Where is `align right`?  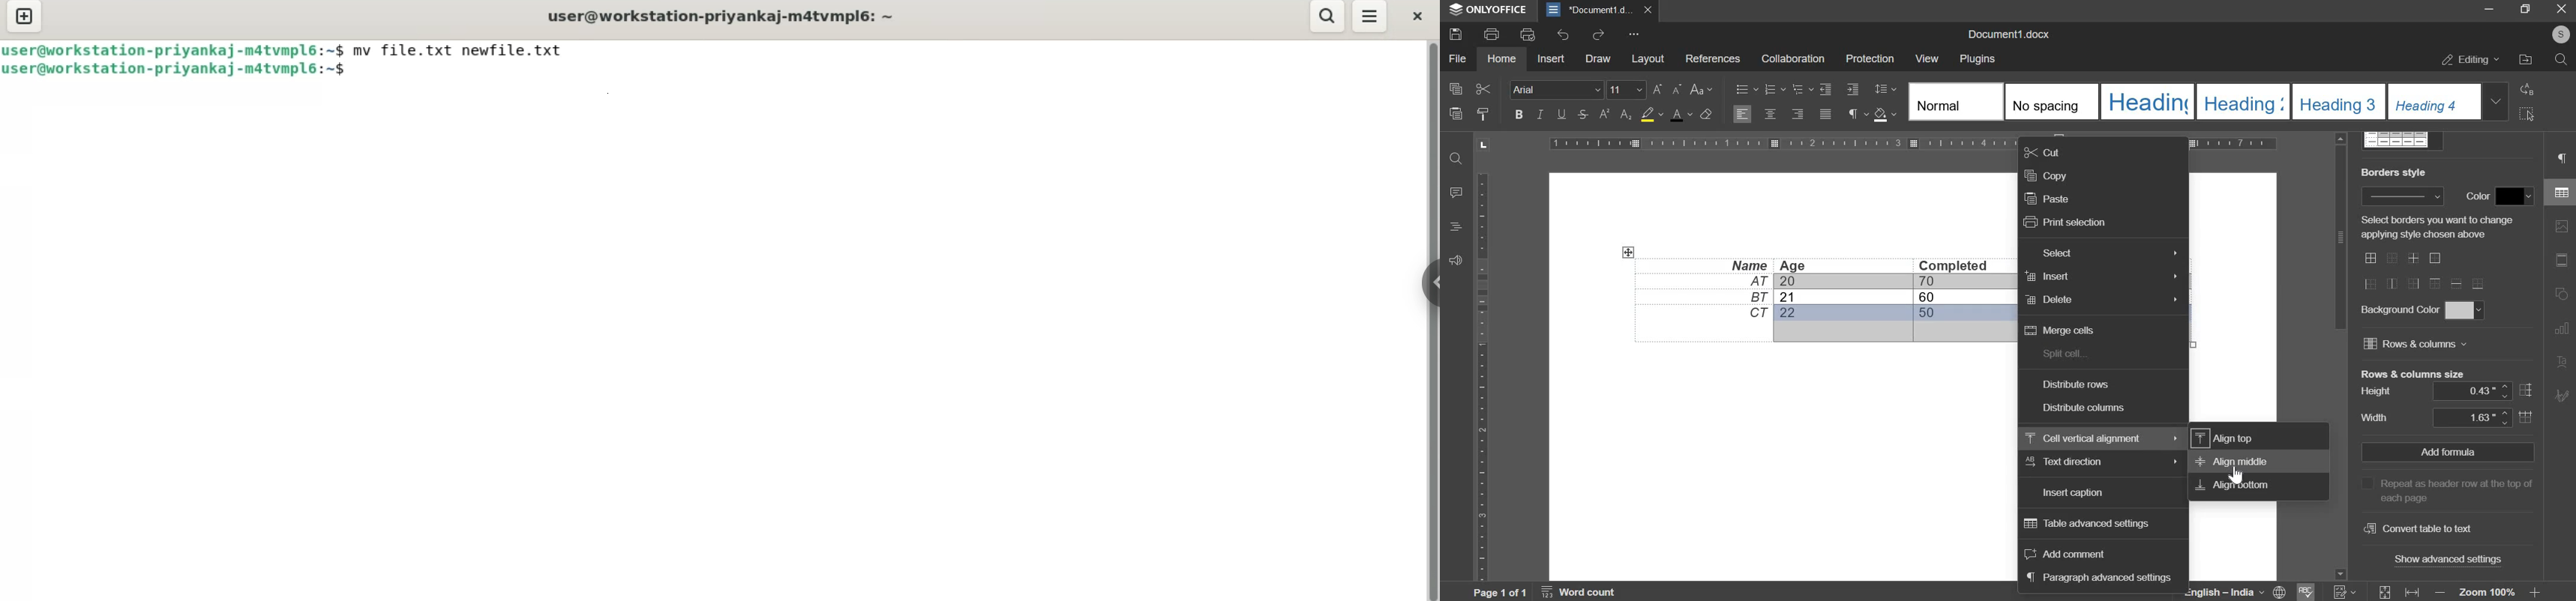
align right is located at coordinates (1798, 114).